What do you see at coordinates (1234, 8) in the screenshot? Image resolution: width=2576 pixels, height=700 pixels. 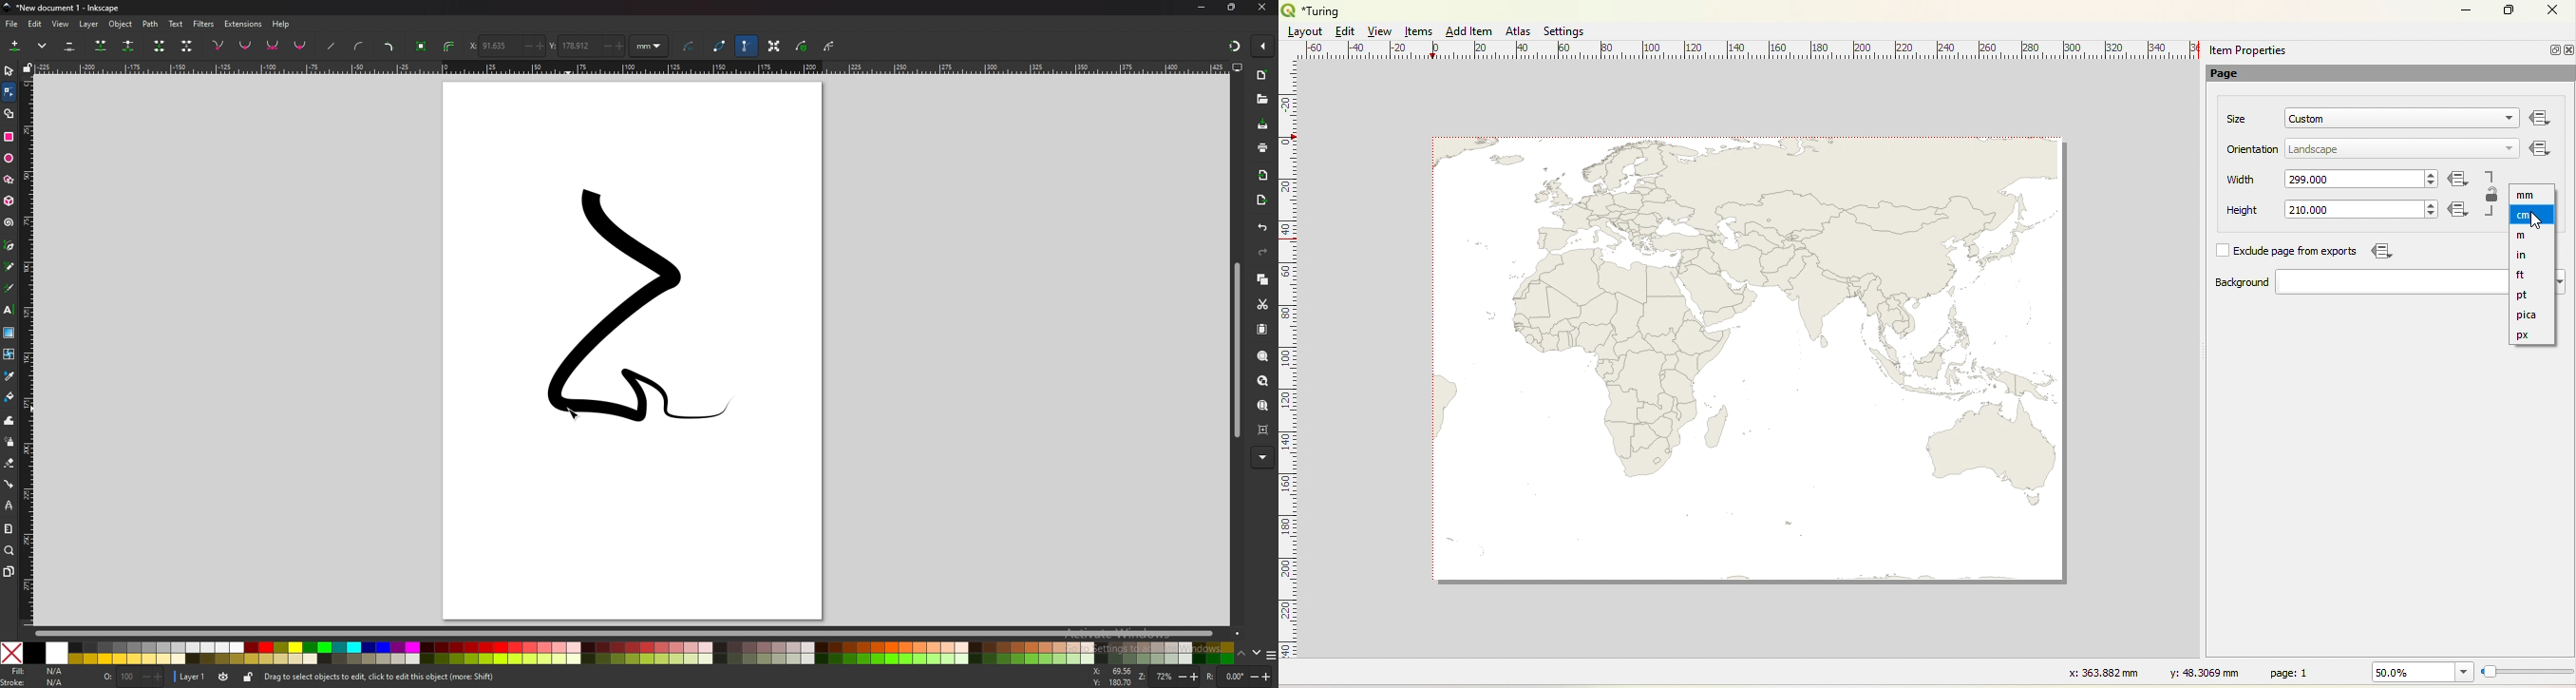 I see `resize` at bounding box center [1234, 8].